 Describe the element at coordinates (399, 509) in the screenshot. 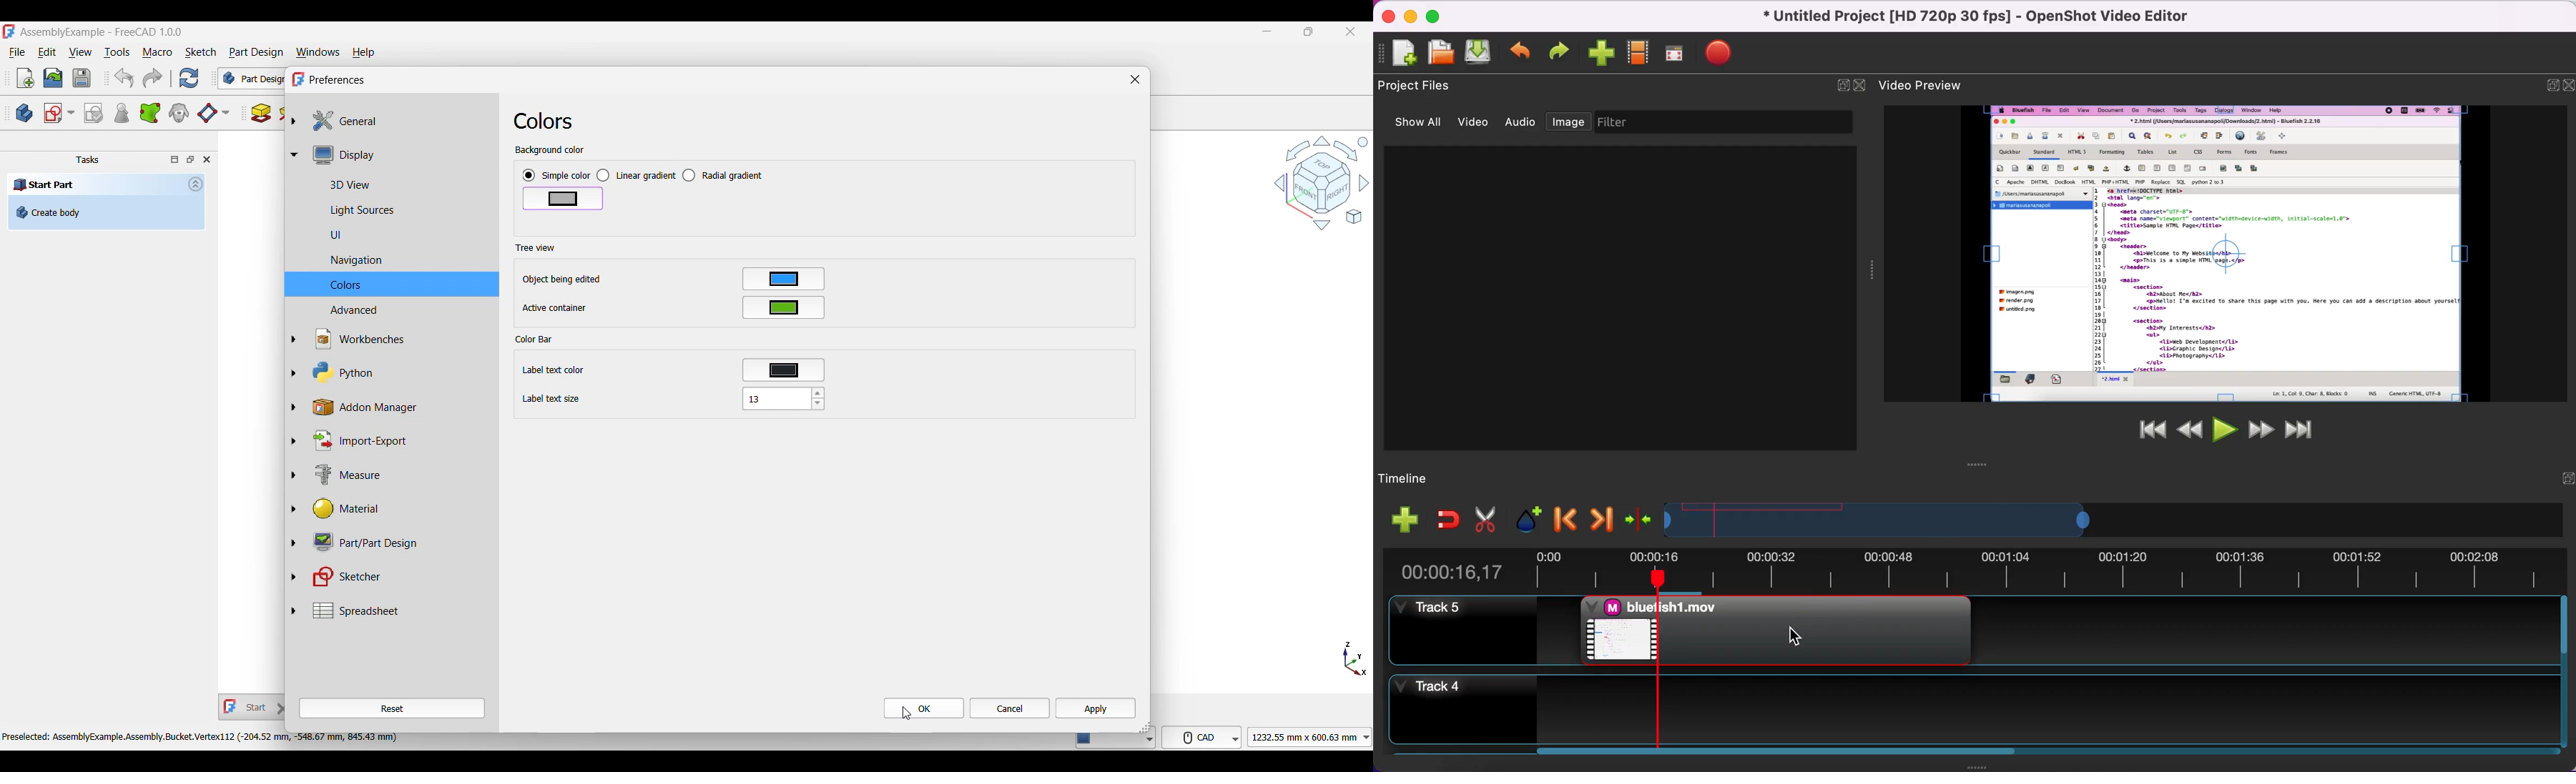

I see `Material` at that location.